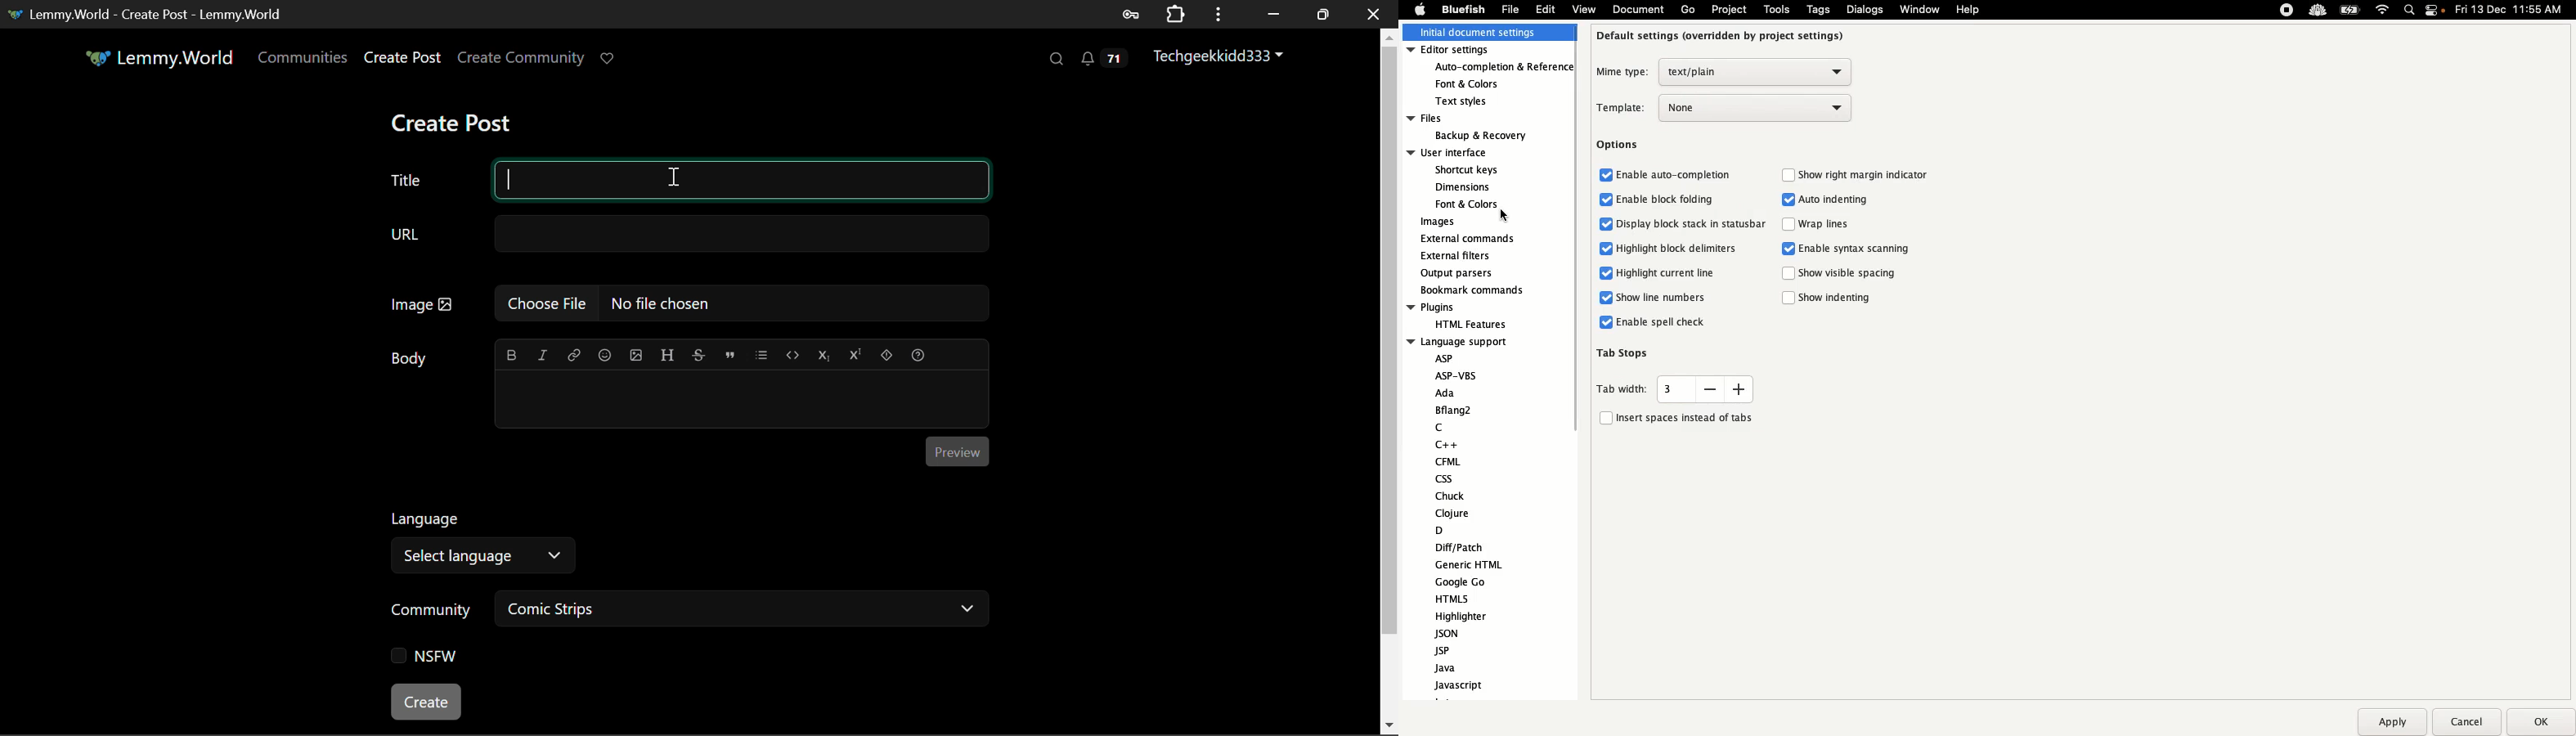 The width and height of the screenshot is (2576, 756). I want to click on Editor settings, so click(1487, 51).